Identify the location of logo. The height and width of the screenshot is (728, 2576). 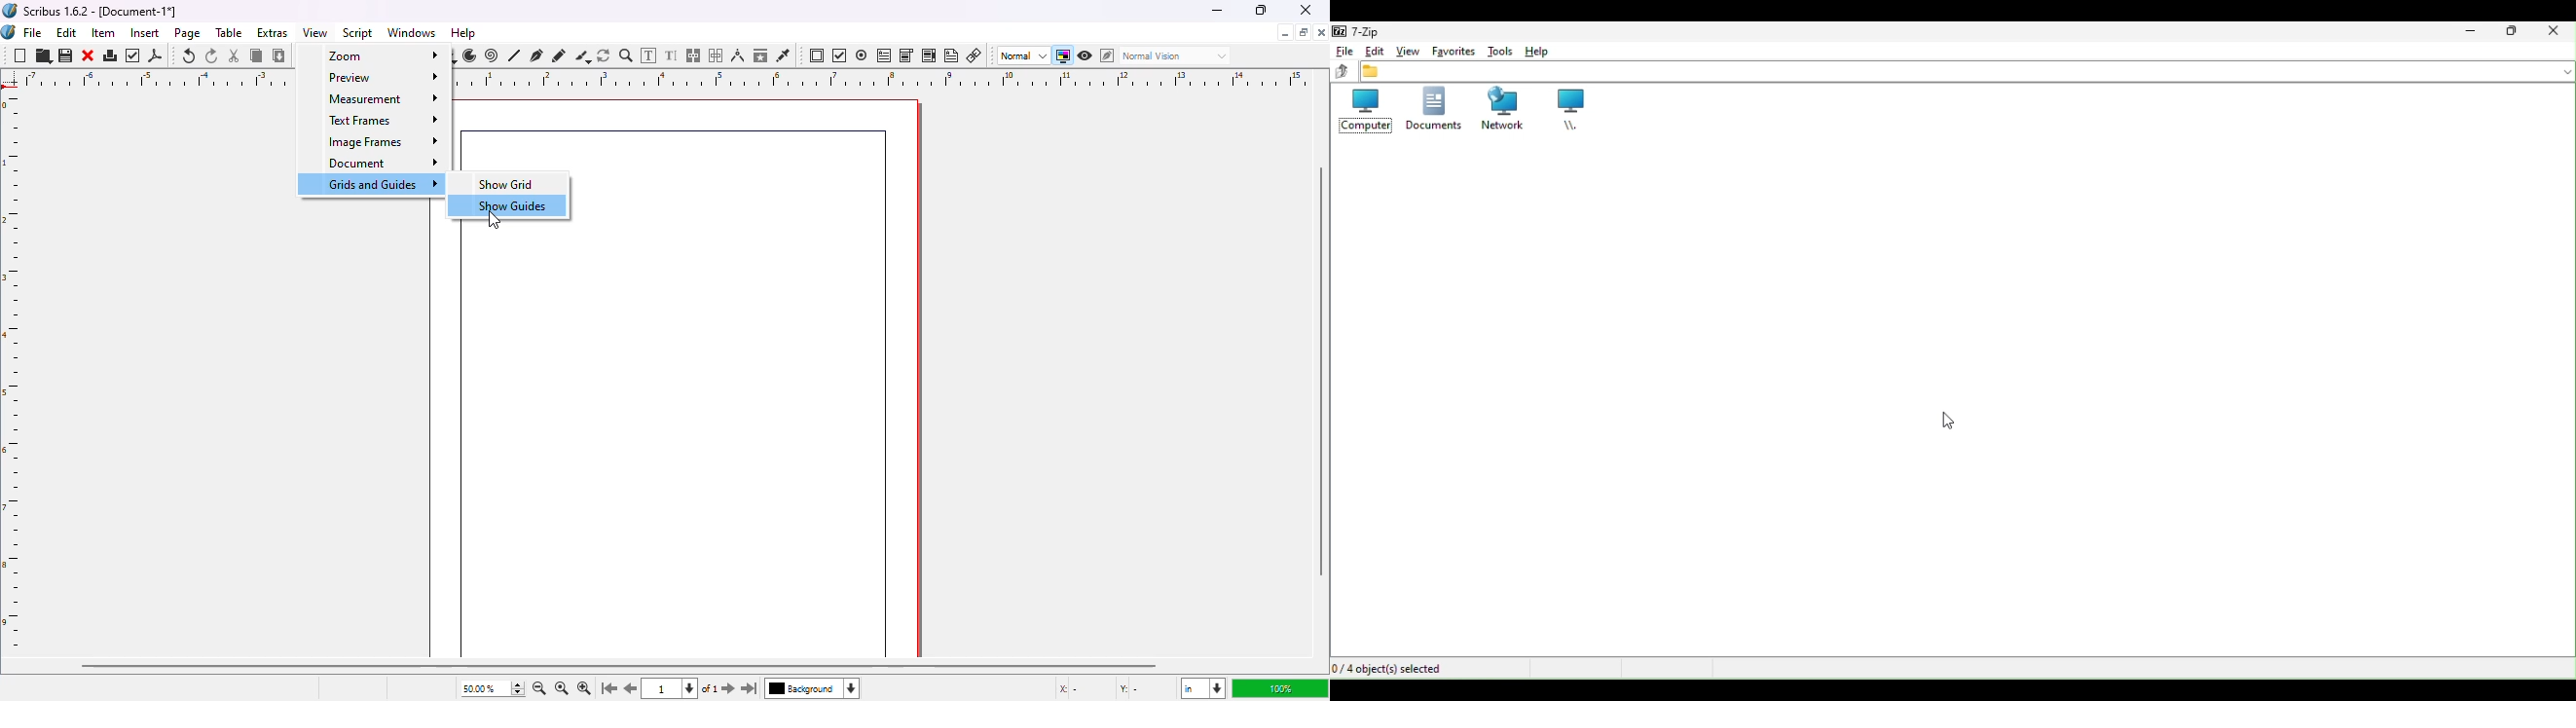
(10, 10).